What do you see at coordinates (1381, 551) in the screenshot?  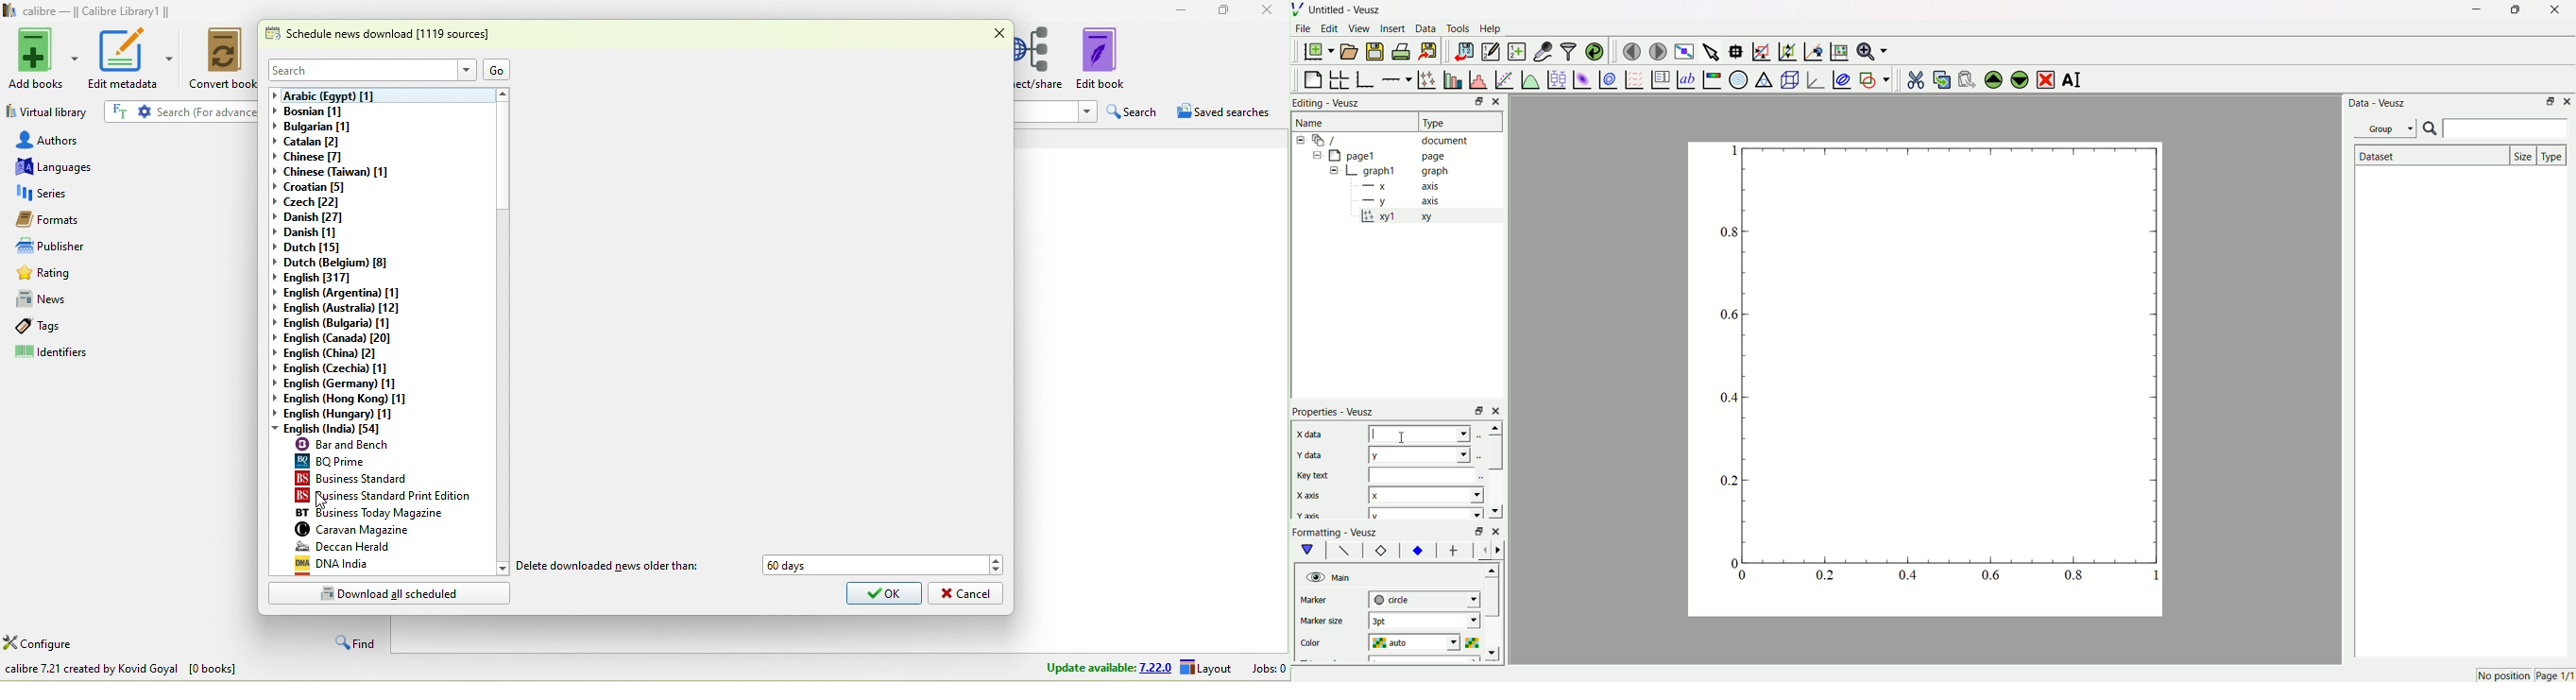 I see `border` at bounding box center [1381, 551].